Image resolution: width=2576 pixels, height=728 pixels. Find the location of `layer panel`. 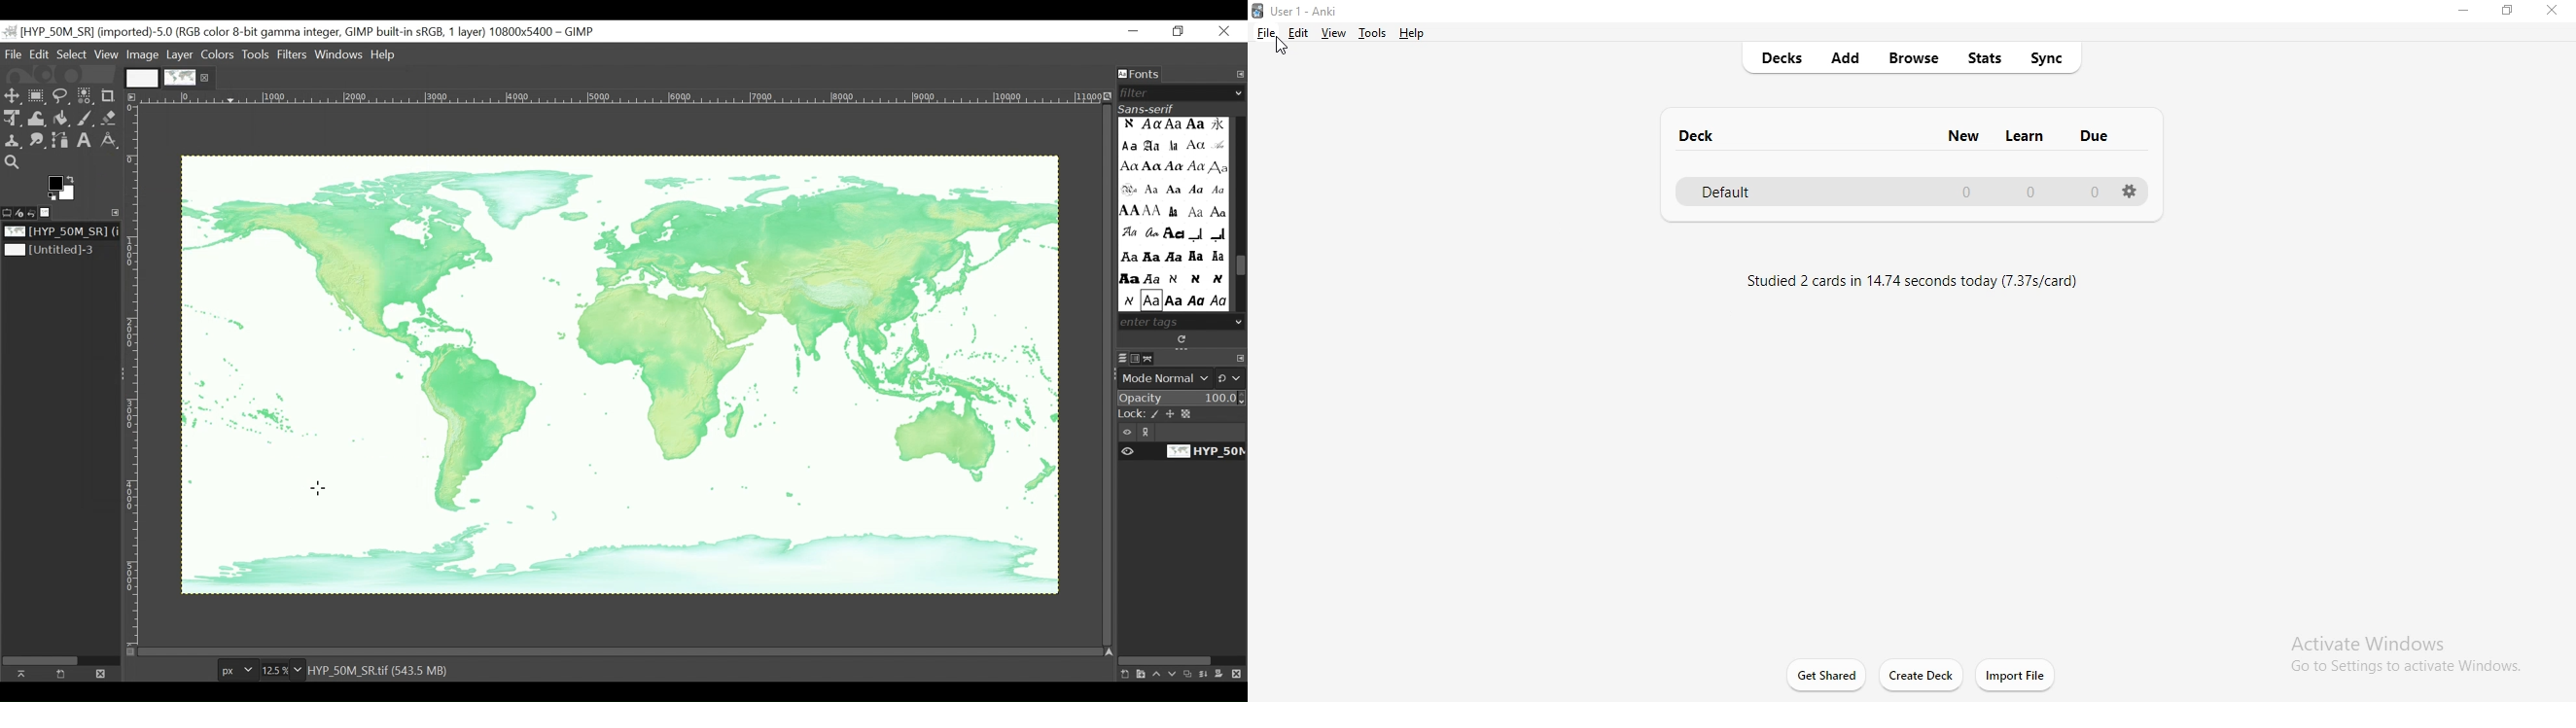

layer panel is located at coordinates (1179, 670).